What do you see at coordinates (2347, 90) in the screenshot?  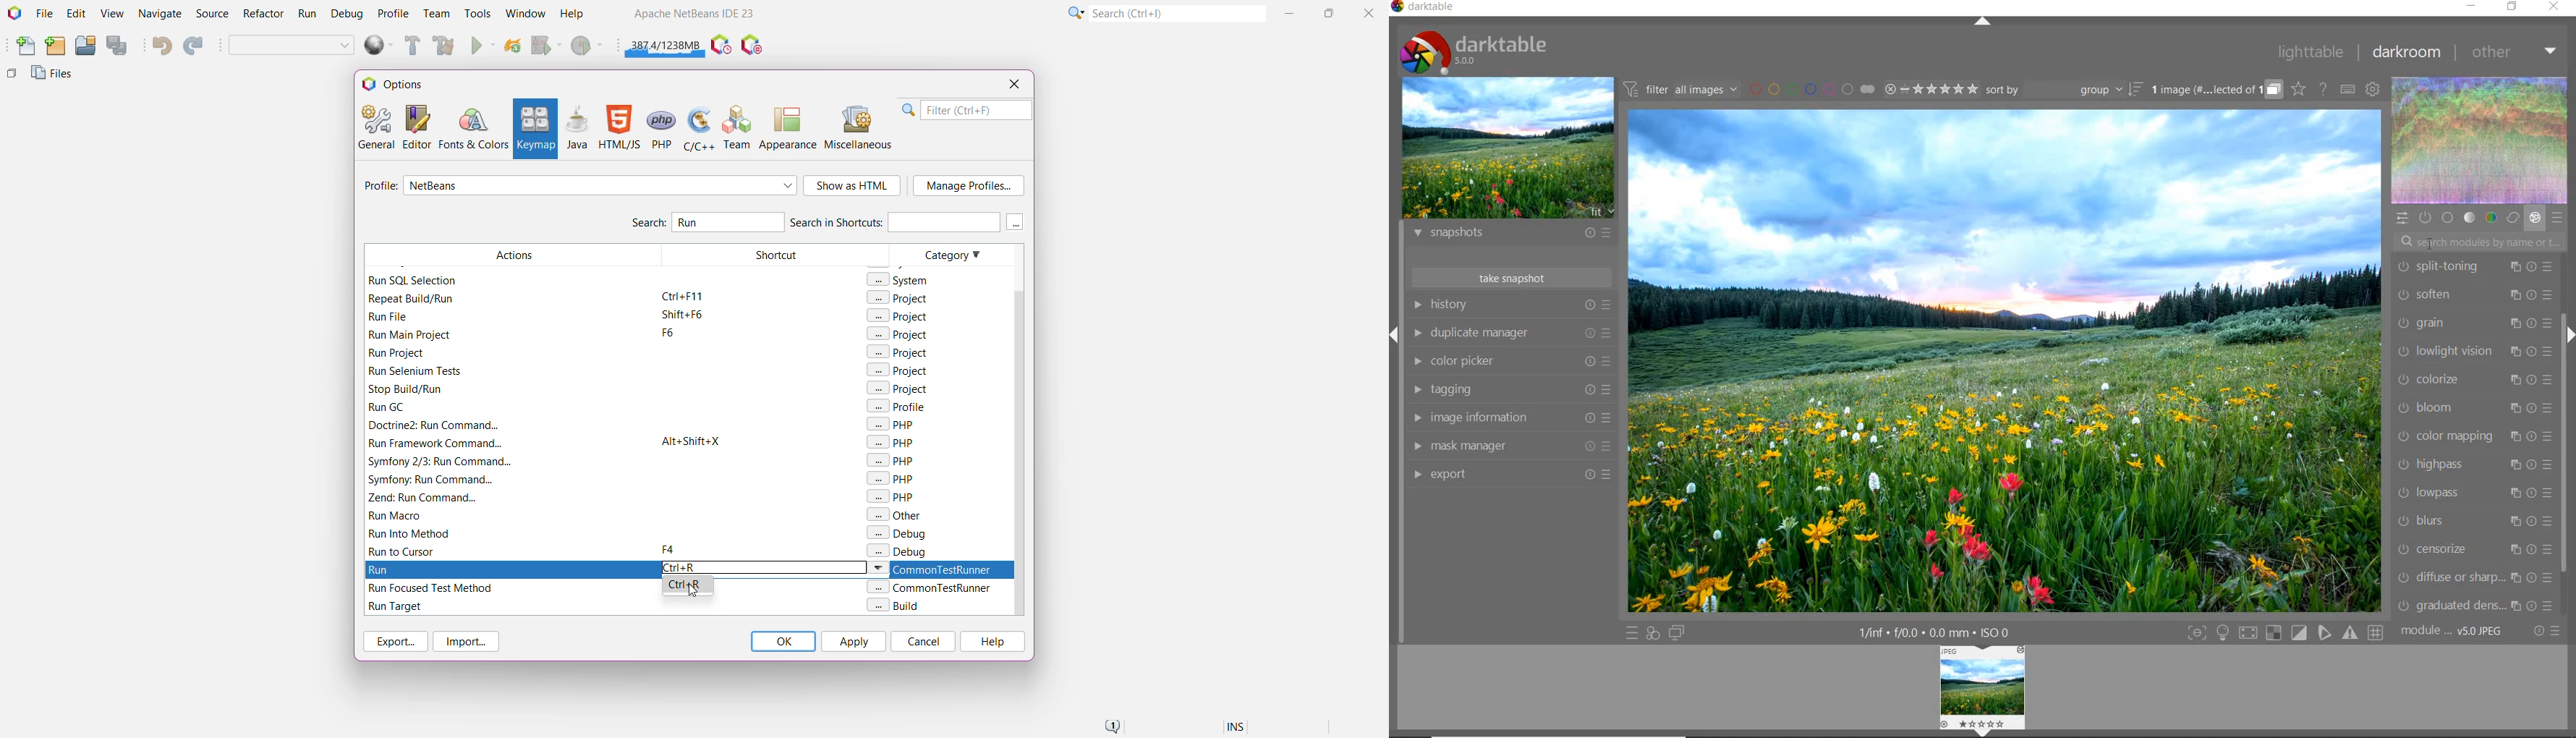 I see `set keyboard shortcuts` at bounding box center [2347, 90].